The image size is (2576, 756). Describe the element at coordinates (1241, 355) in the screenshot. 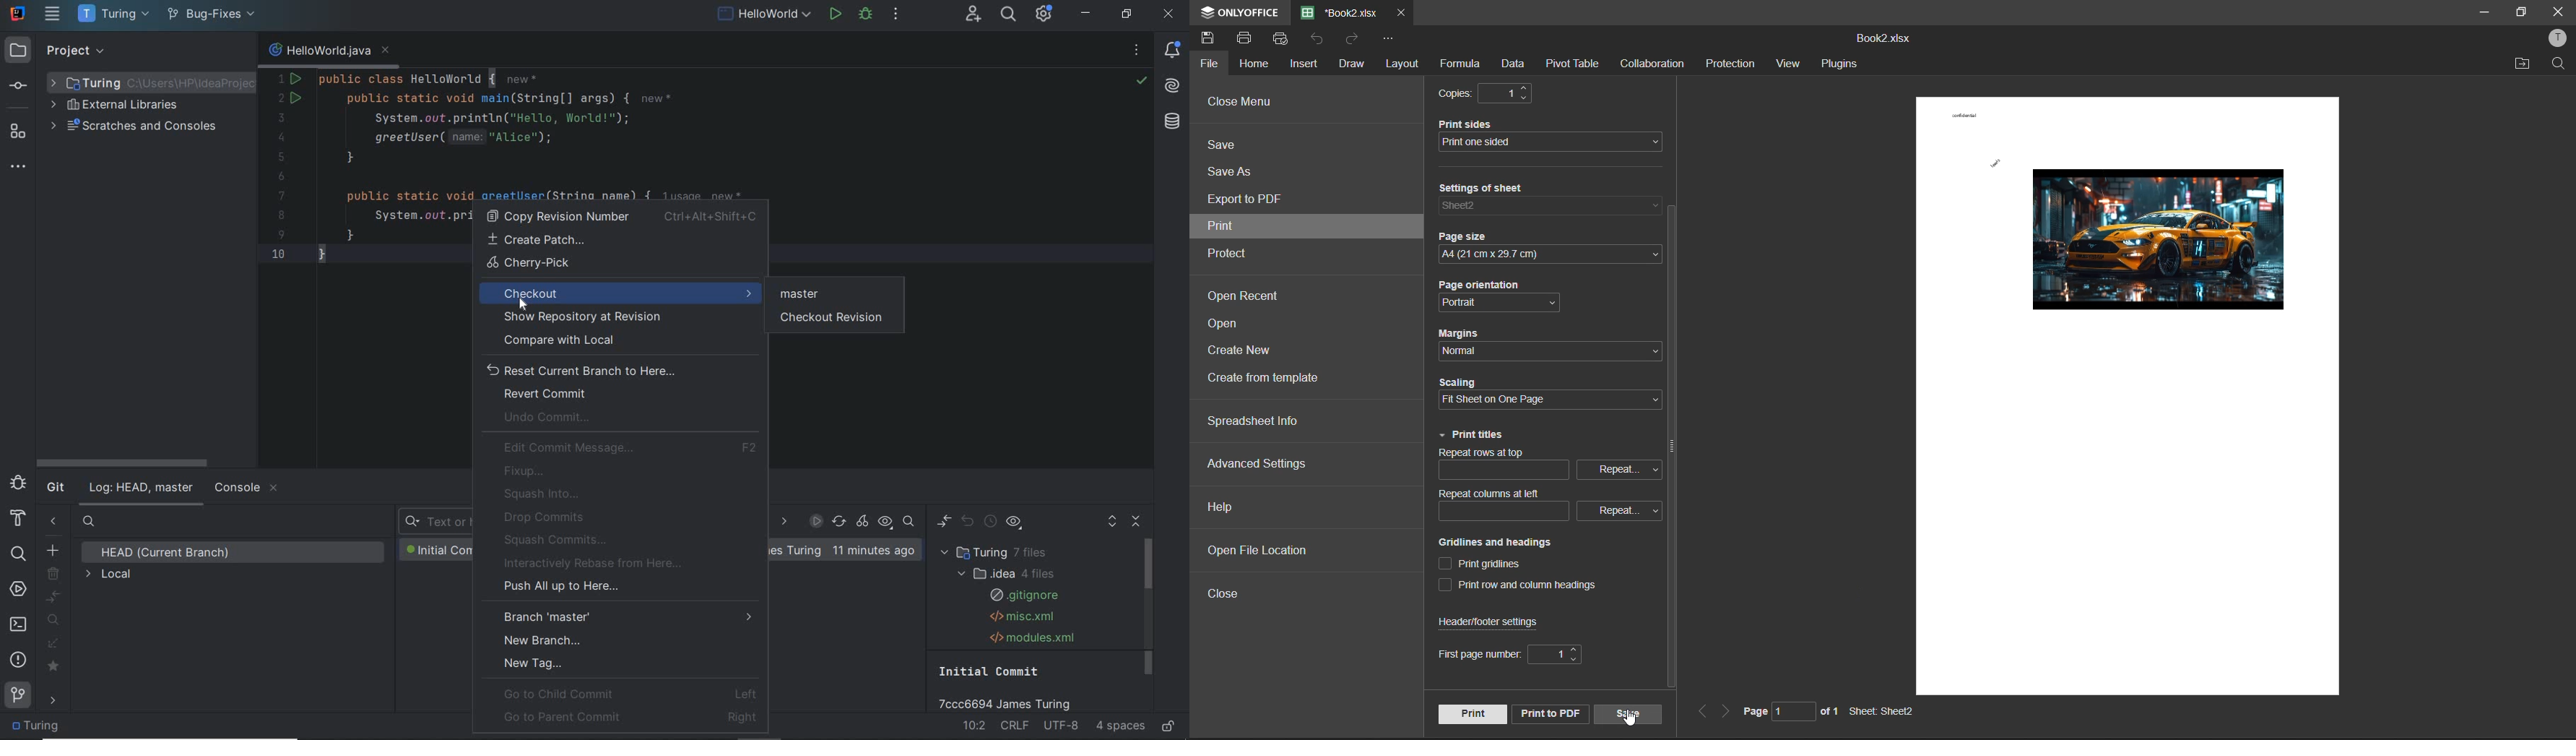

I see `create new` at that location.